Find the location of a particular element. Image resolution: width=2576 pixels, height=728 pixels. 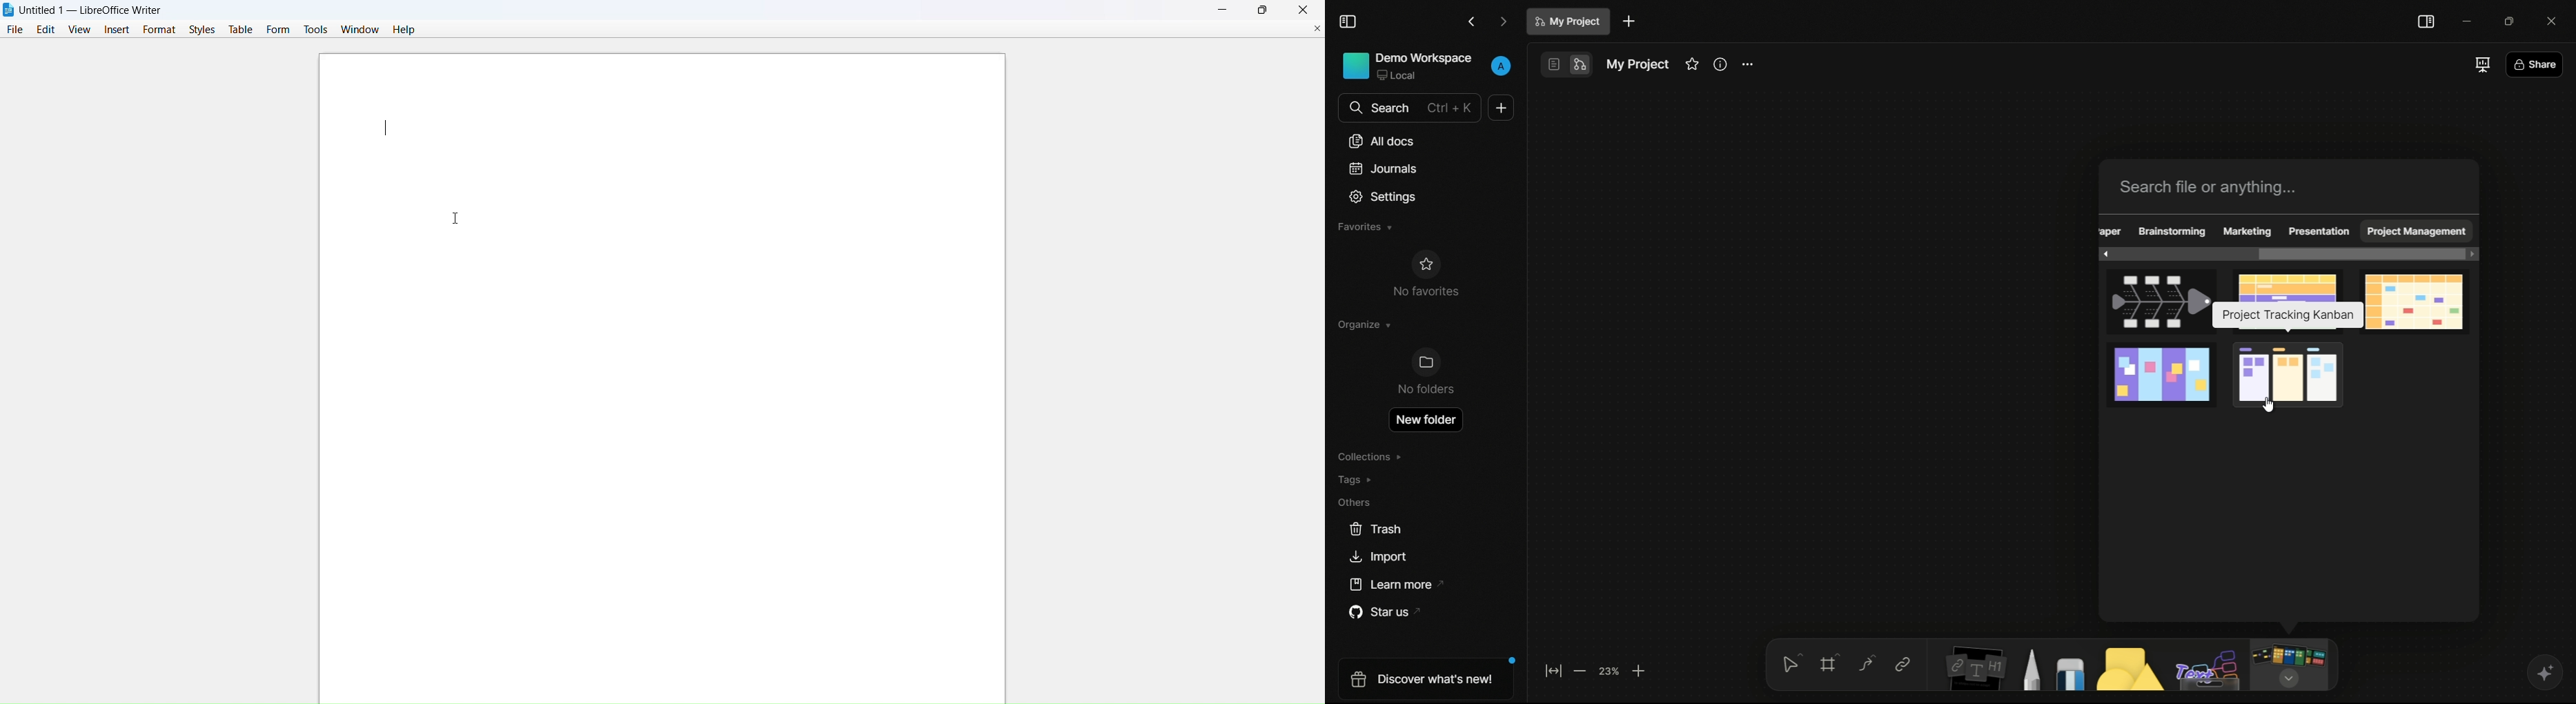

full screen is located at coordinates (2481, 64).